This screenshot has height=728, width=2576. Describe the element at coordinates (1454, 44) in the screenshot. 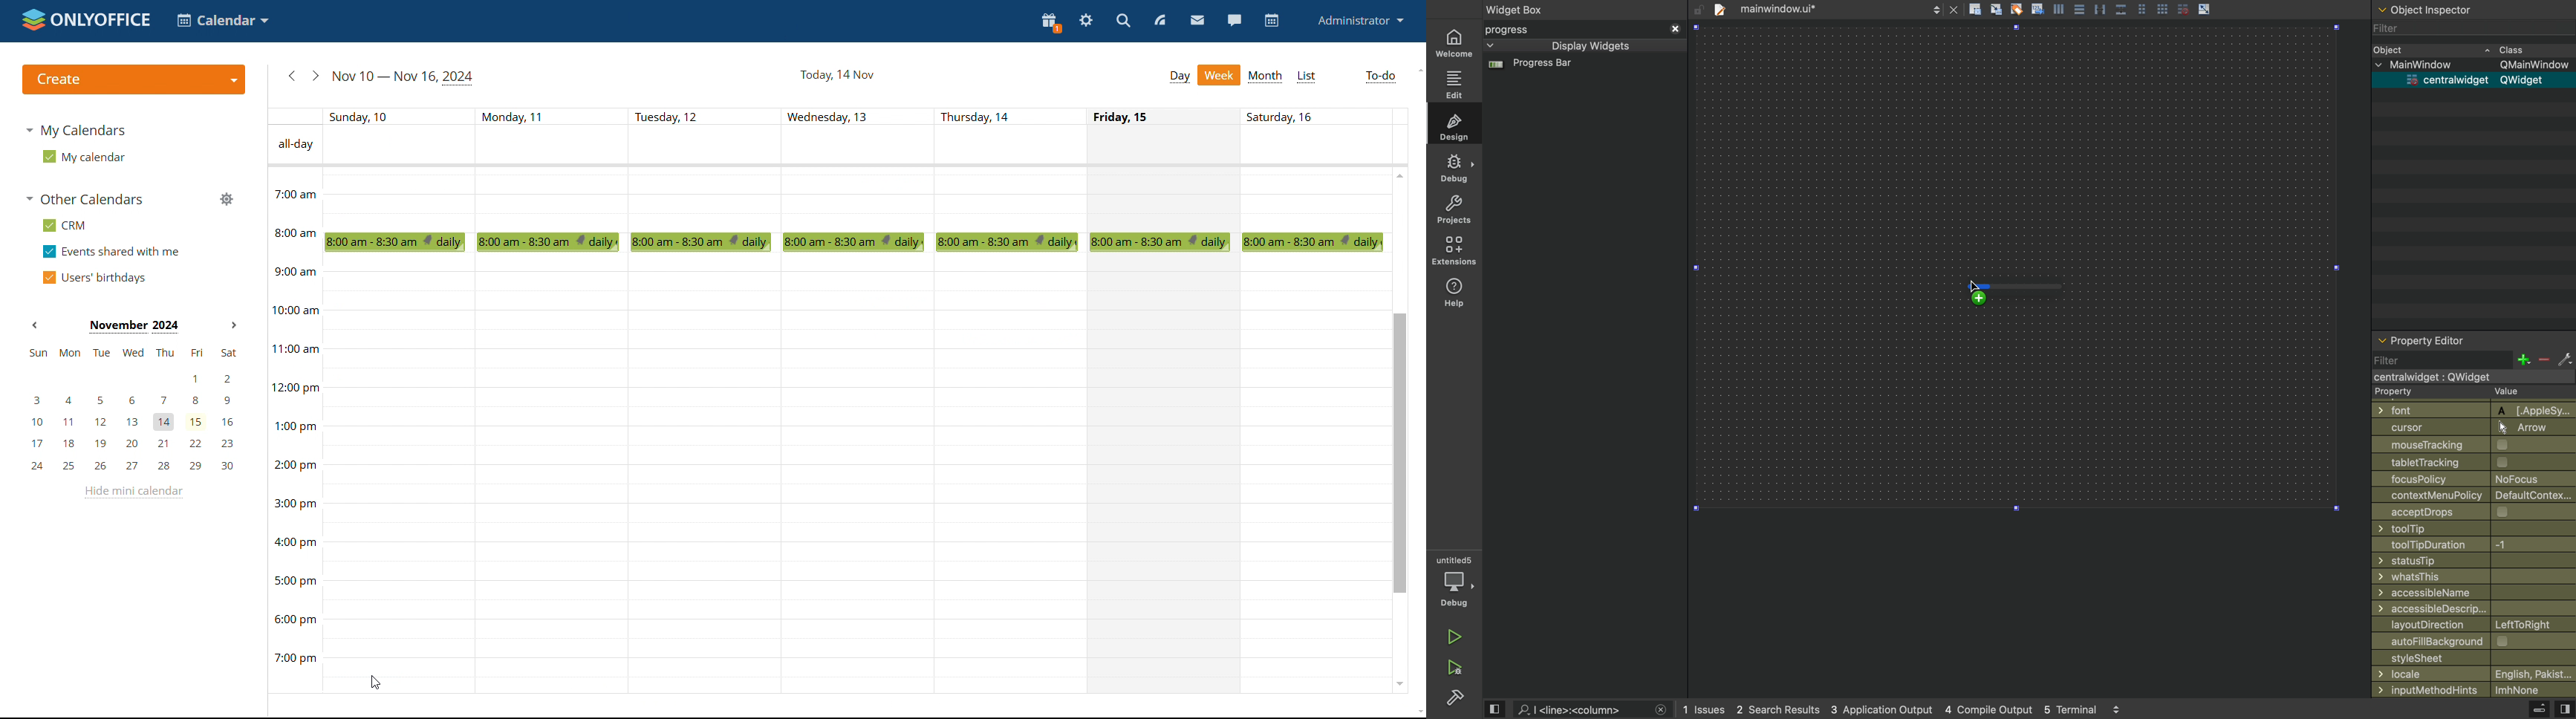

I see `home` at that location.